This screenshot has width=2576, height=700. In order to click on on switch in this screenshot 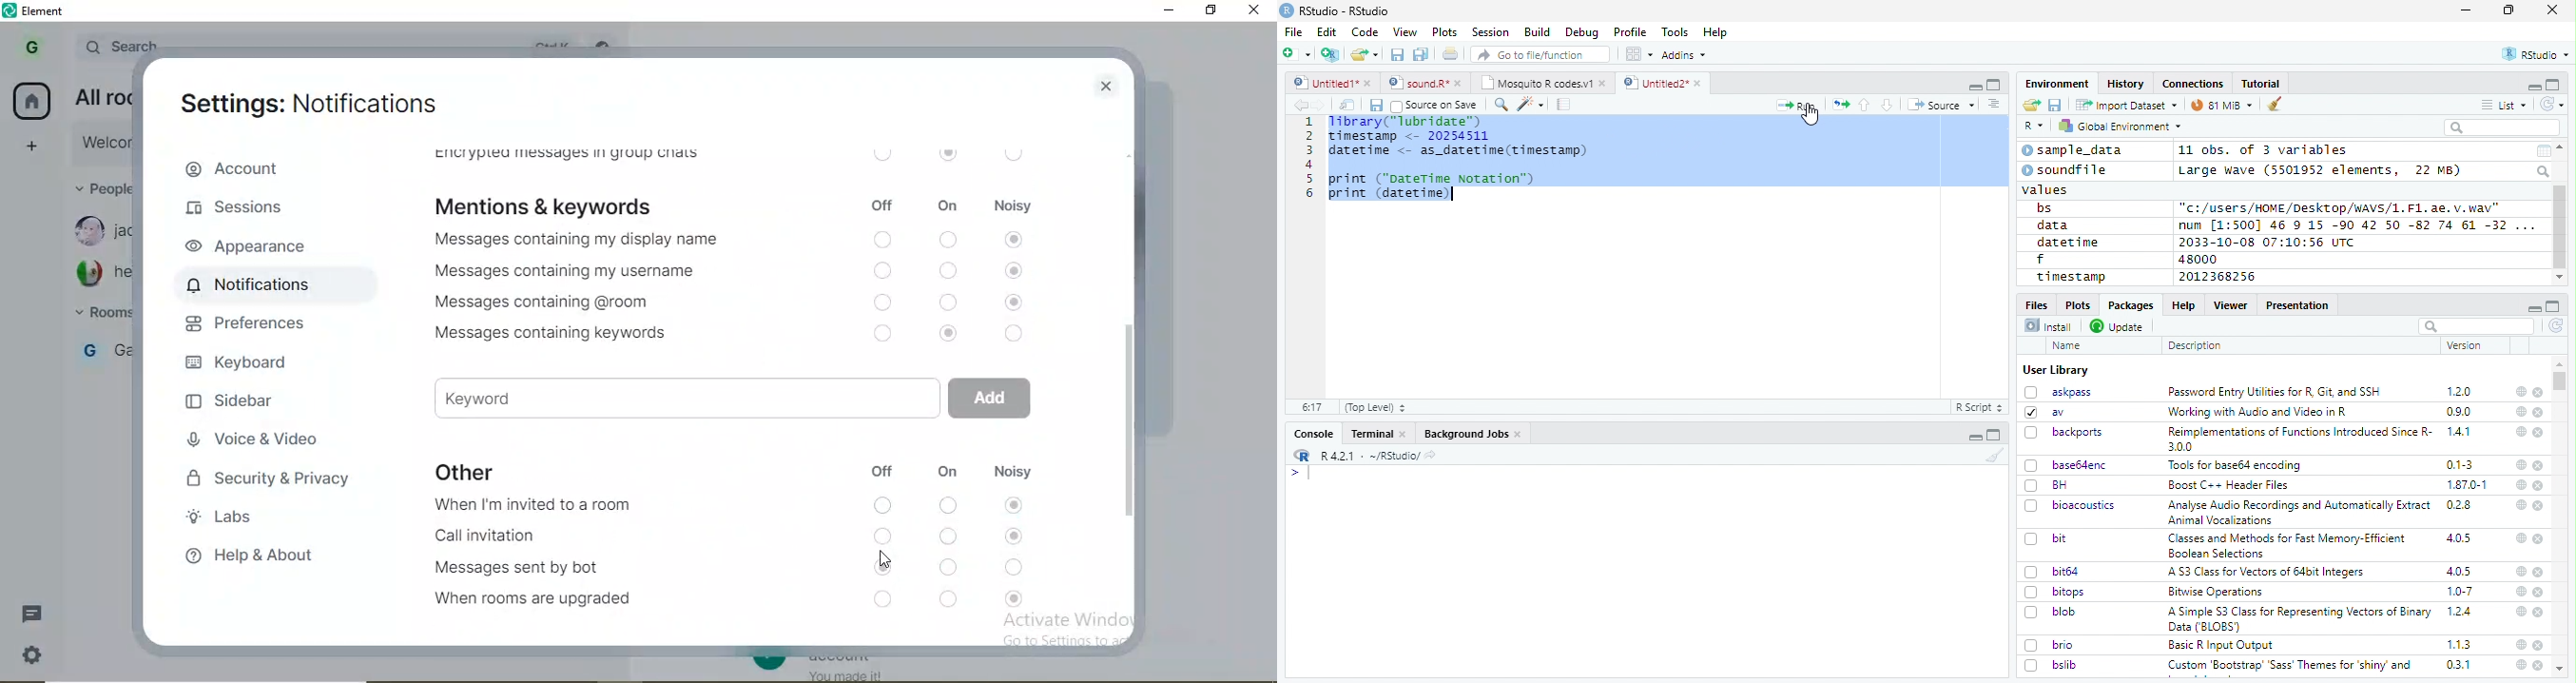, I will do `click(946, 153)`.